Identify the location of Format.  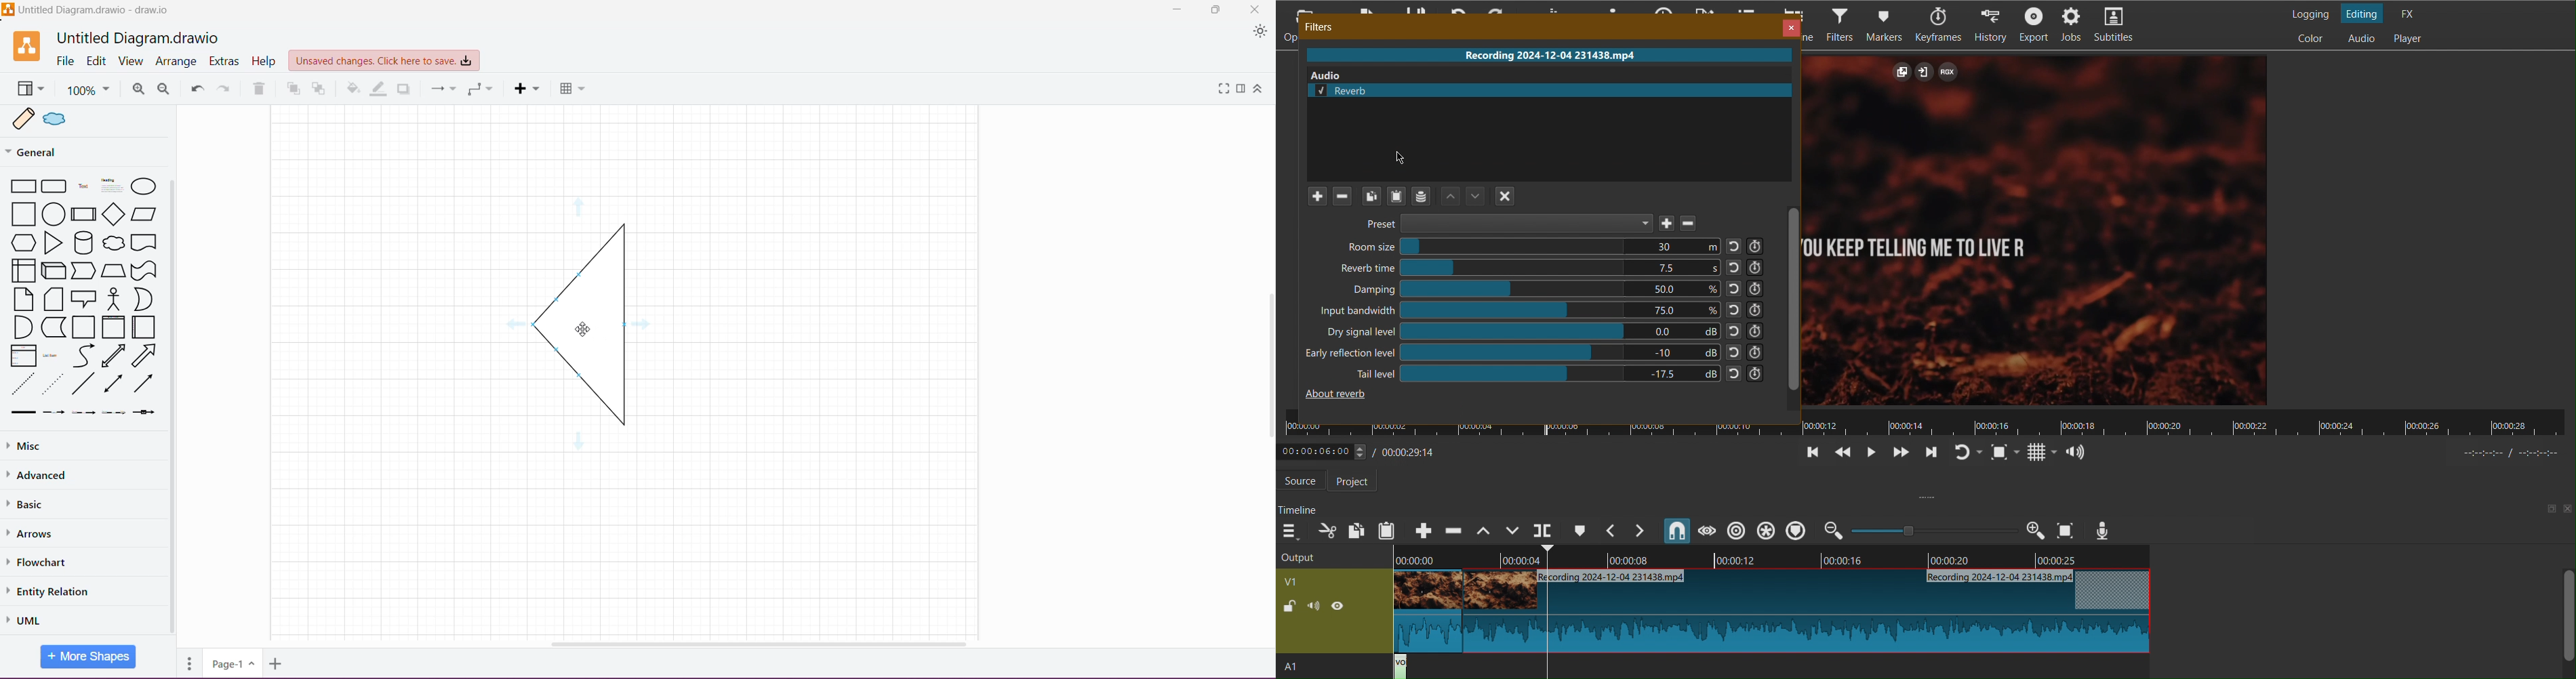
(1241, 89).